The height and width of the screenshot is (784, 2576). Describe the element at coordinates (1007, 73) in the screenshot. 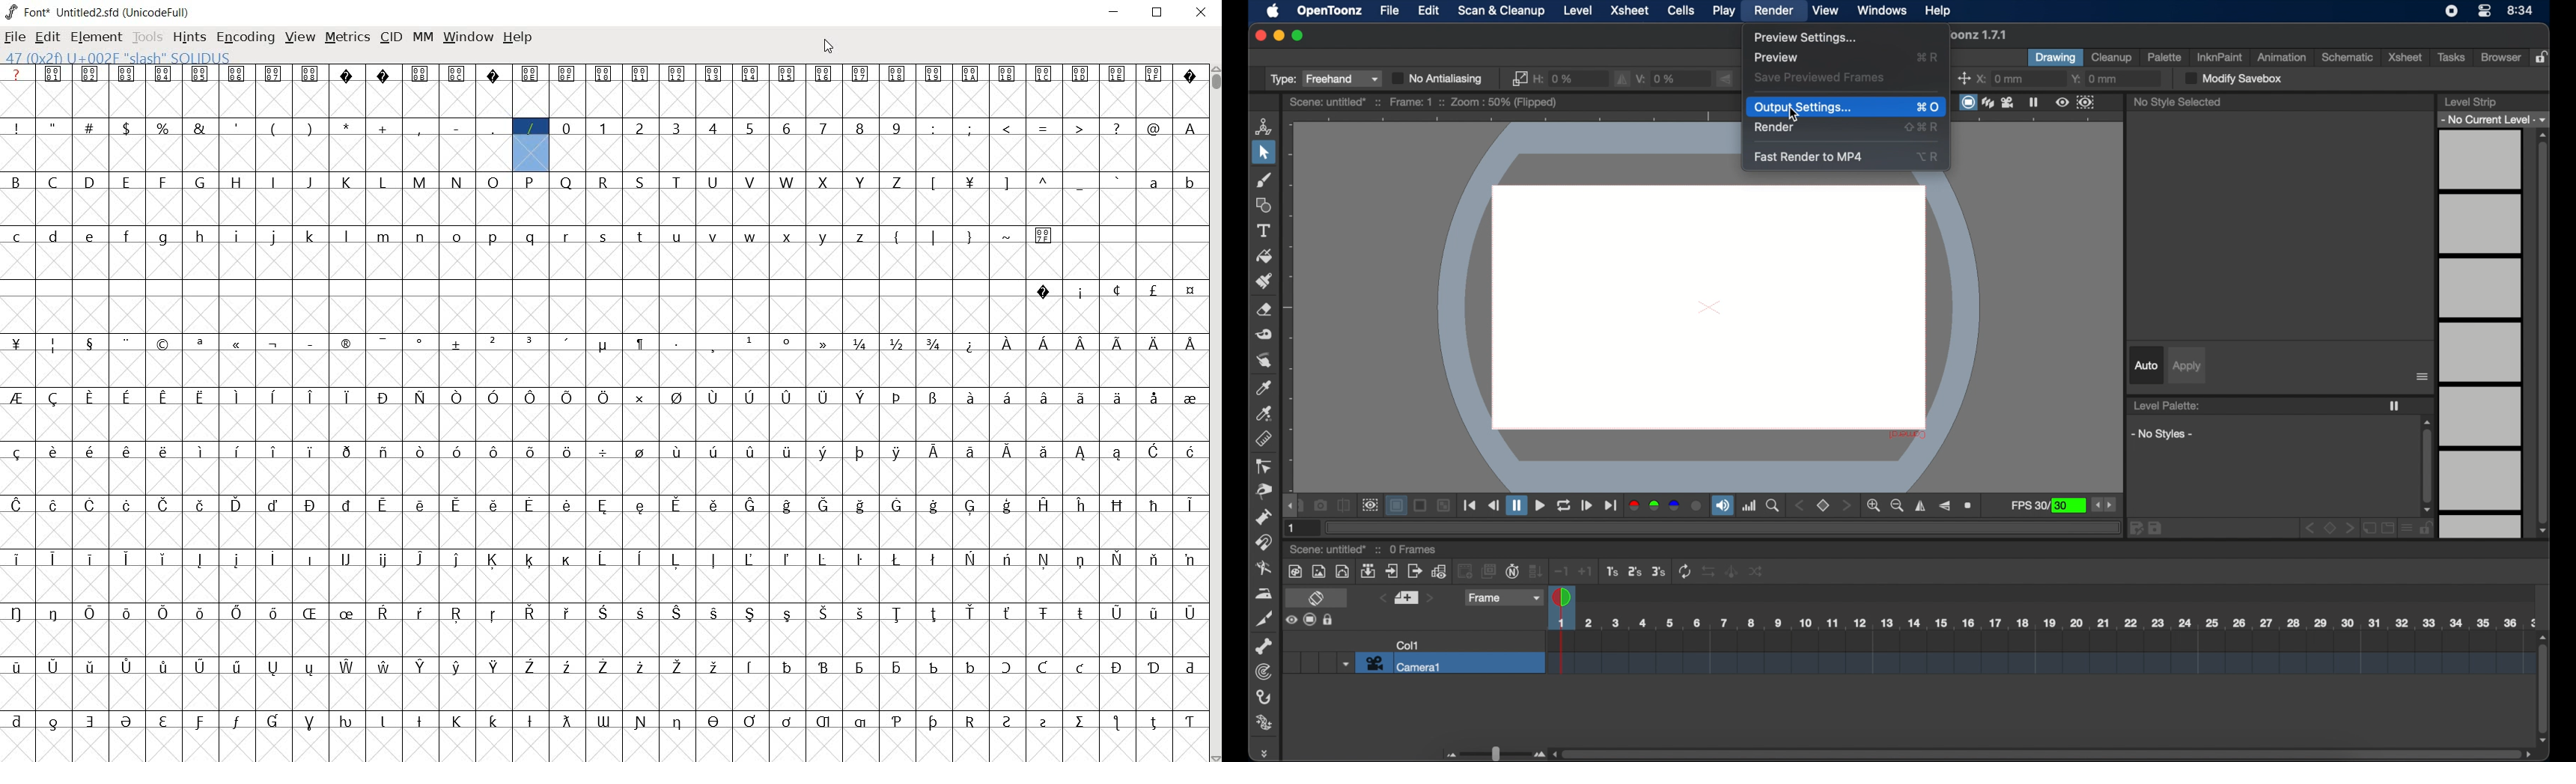

I see `glyph` at that location.